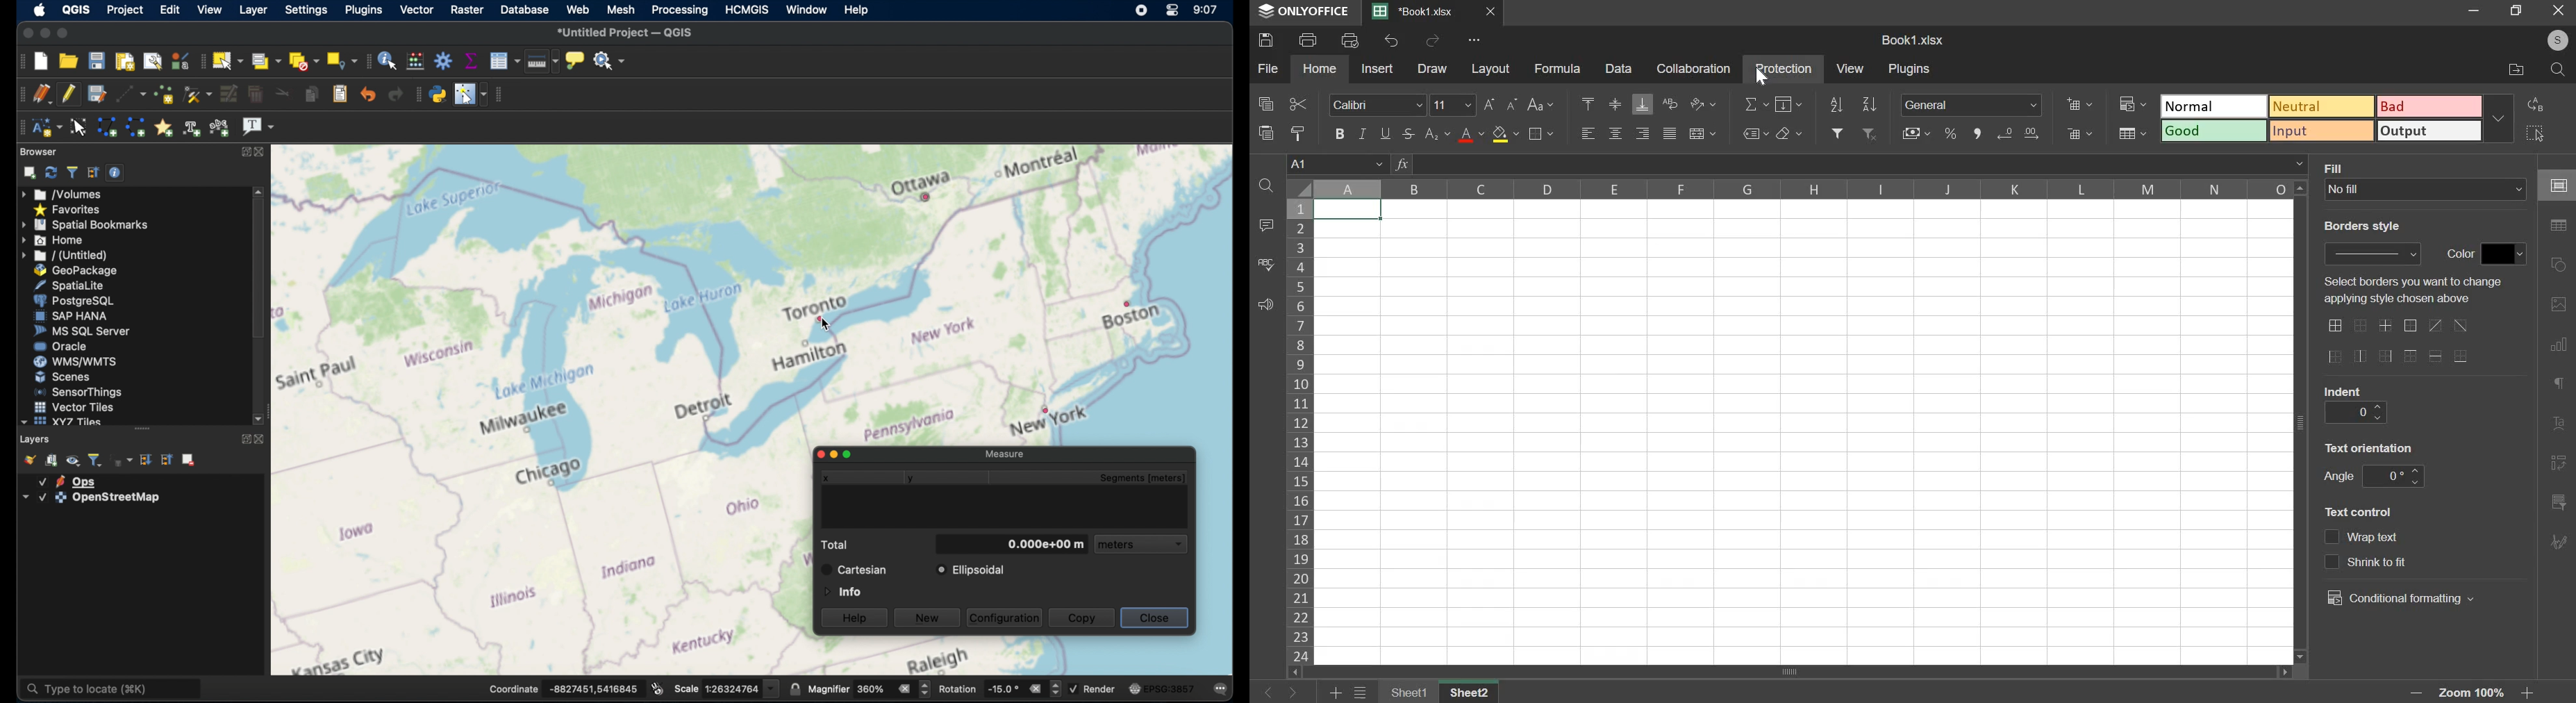 The height and width of the screenshot is (728, 2576). What do you see at coordinates (2134, 133) in the screenshot?
I see `convert into table` at bounding box center [2134, 133].